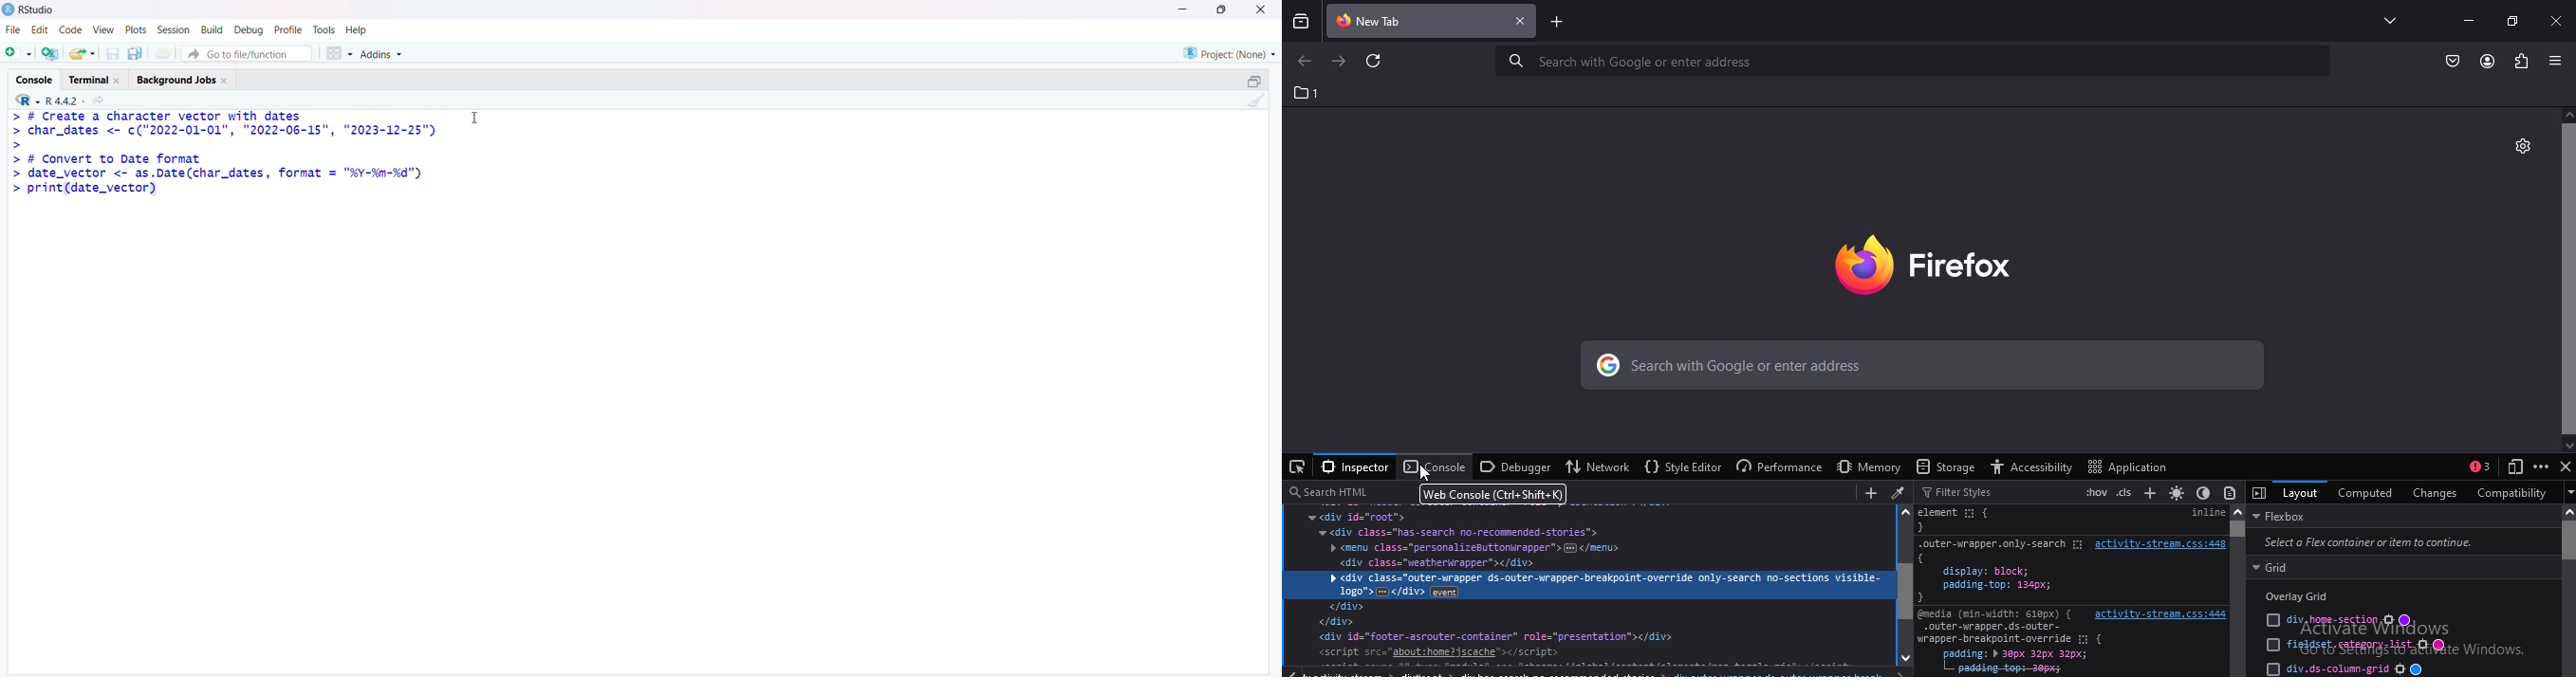 This screenshot has width=2576, height=700. What do you see at coordinates (225, 159) in the screenshot?
I see `> # Create a character vector with dates> char_dates <- ¢("2022-01-01", "2022-06-15", "2023-12-25")>> # Convert to Date format> date_vector <- as.Date(char_dates, format = "%Y-%m-%d")>|print {date_vector}` at bounding box center [225, 159].